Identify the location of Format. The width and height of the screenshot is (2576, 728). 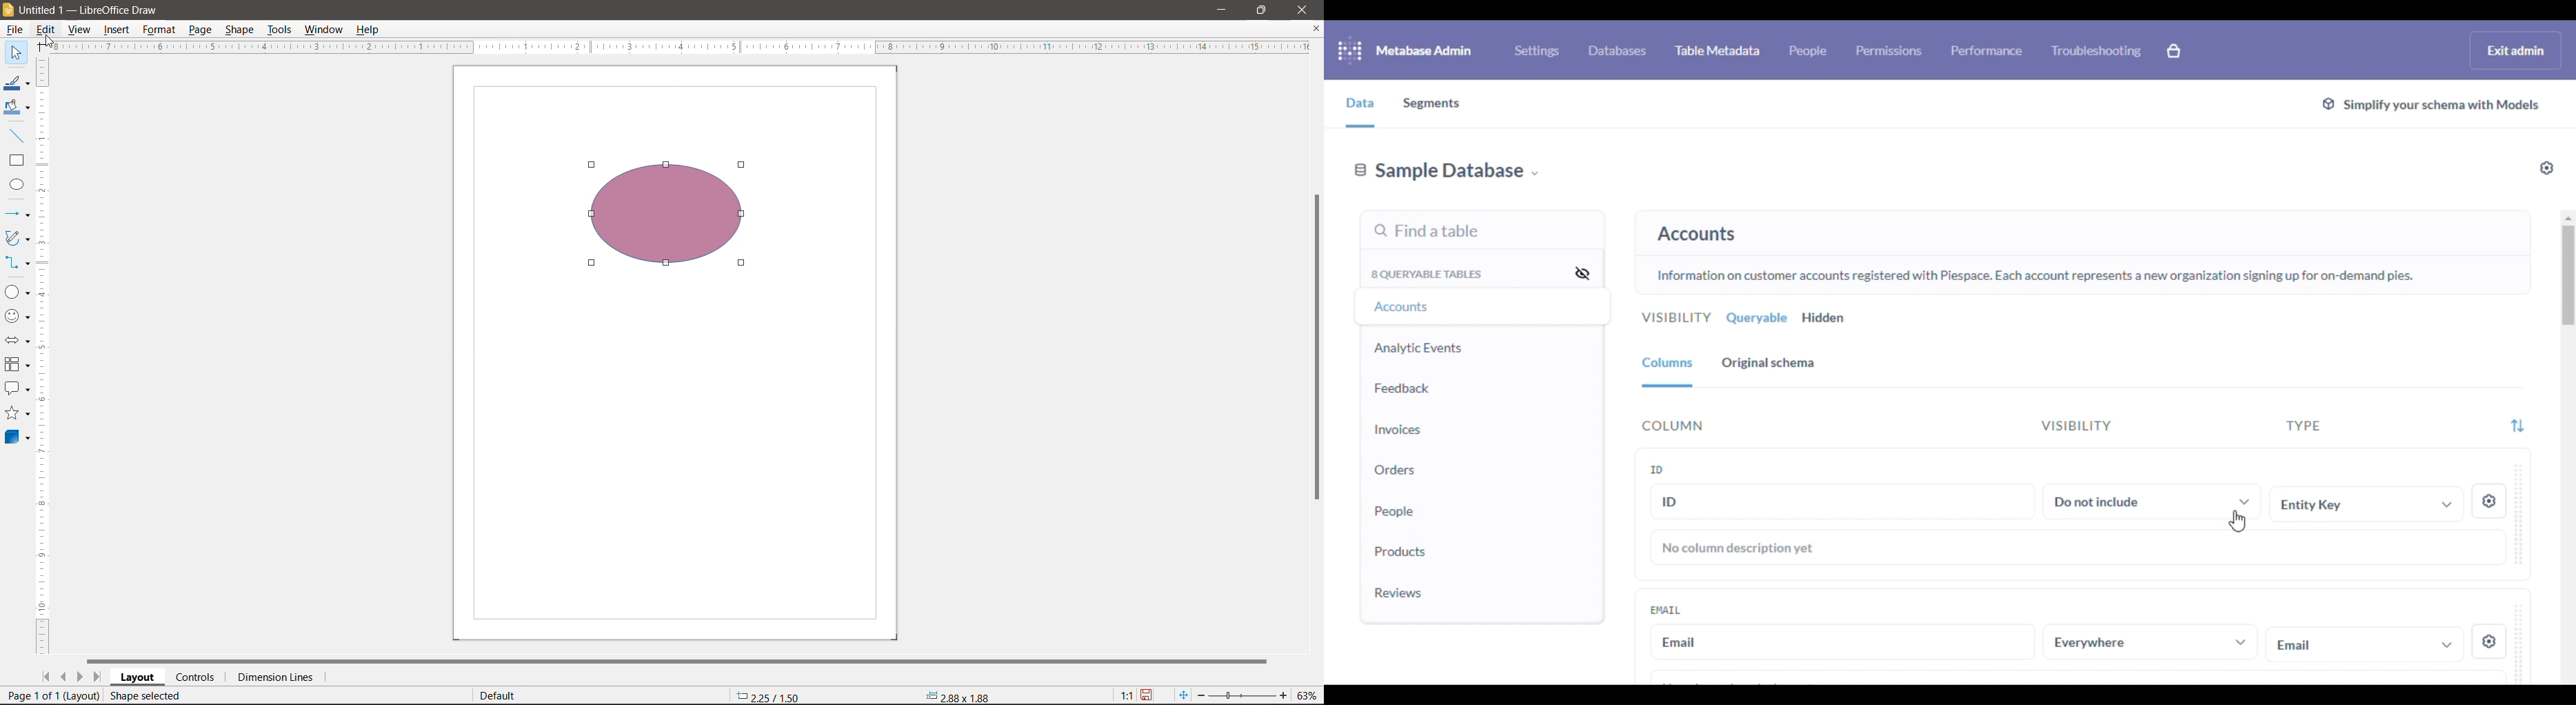
(159, 30).